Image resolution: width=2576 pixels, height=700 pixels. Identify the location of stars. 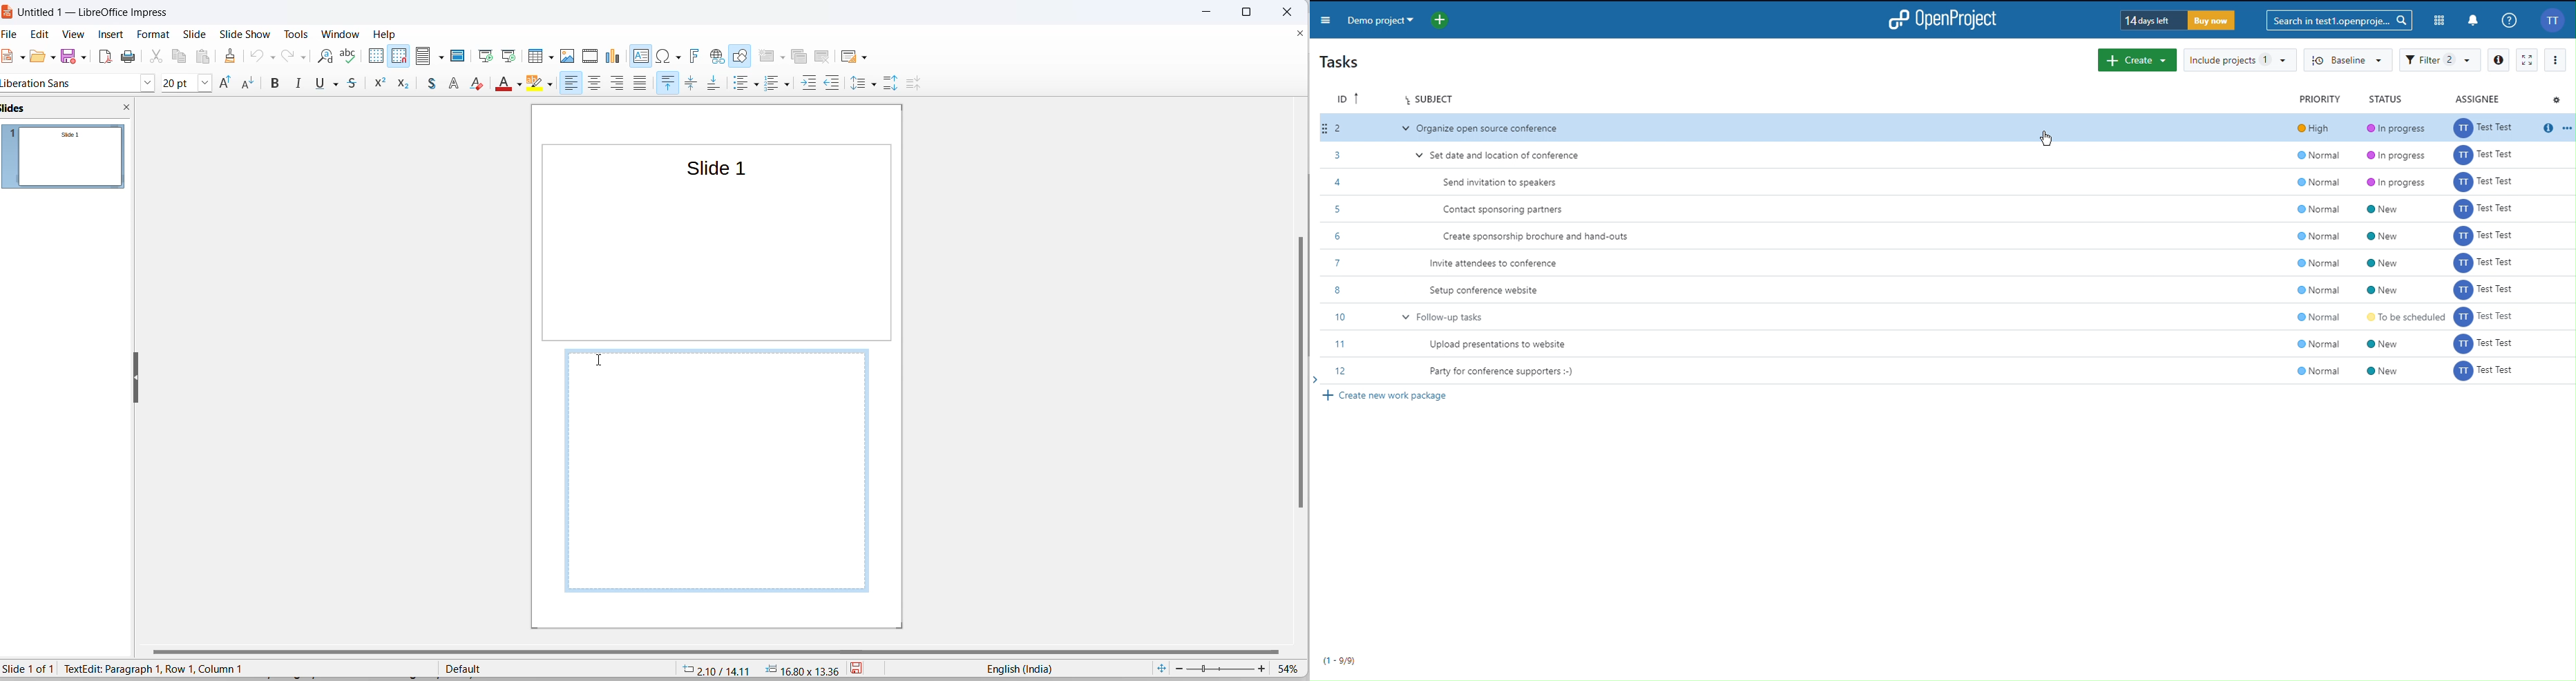
(452, 82).